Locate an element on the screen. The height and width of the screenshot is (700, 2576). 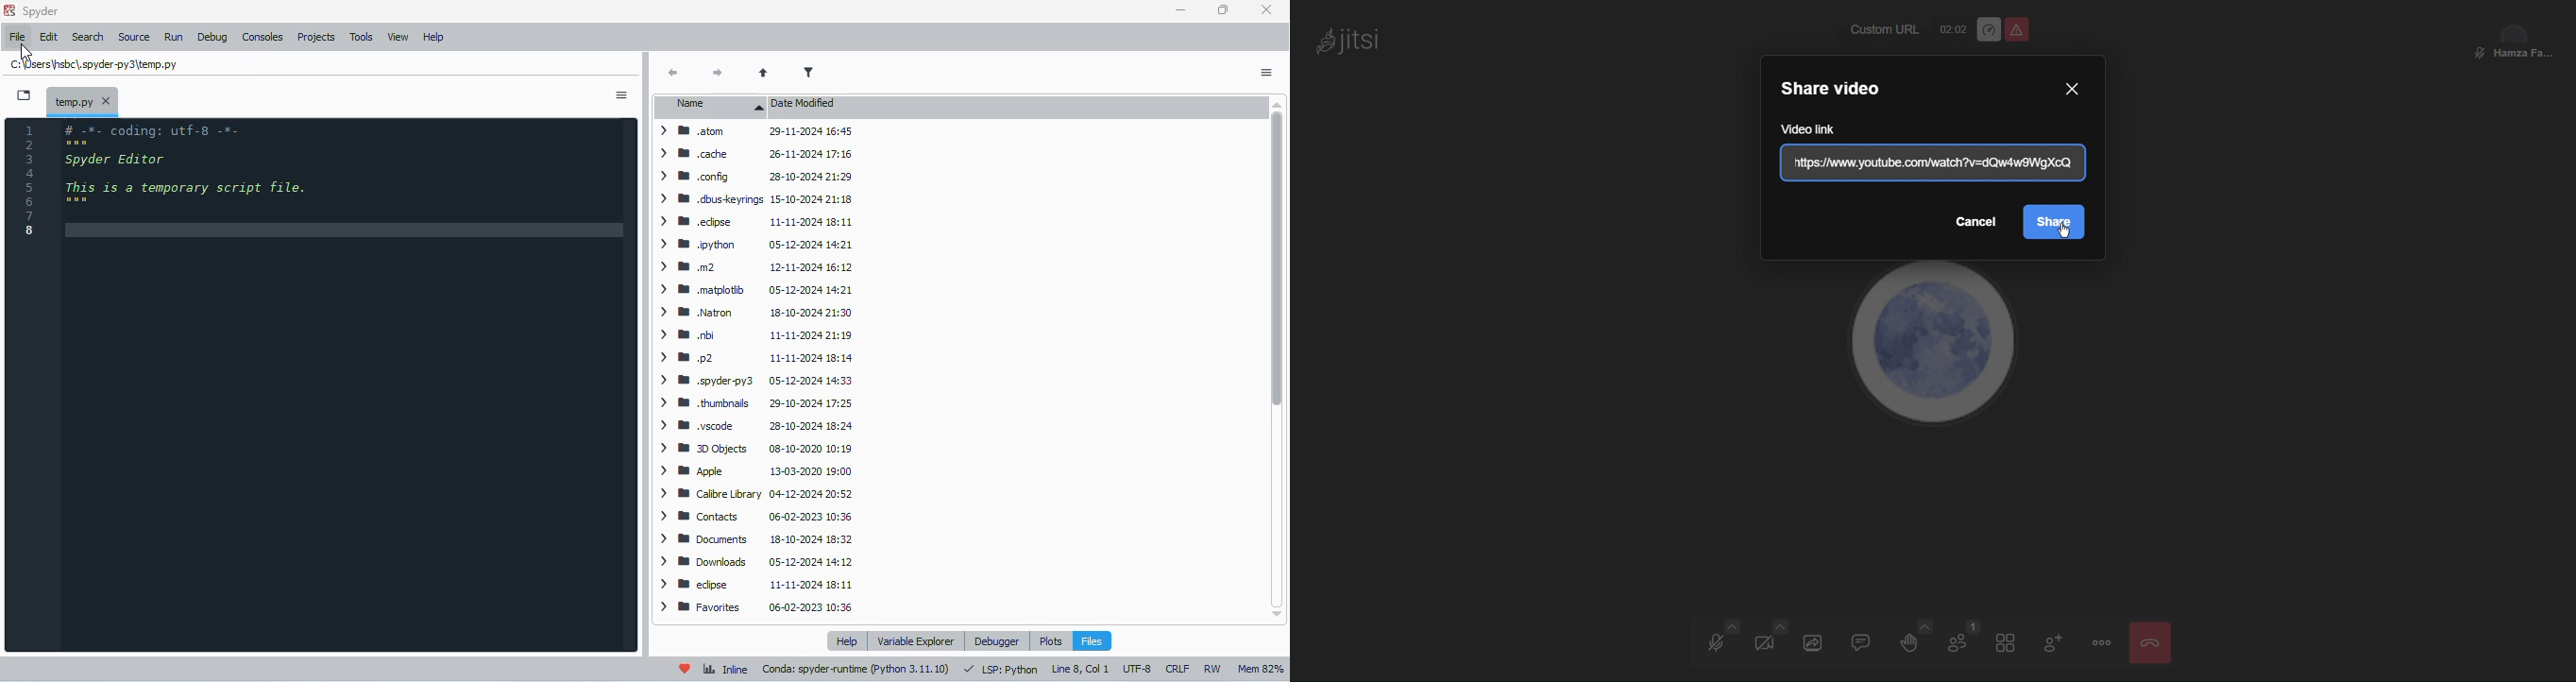
Jitsi is located at coordinates (1355, 41).